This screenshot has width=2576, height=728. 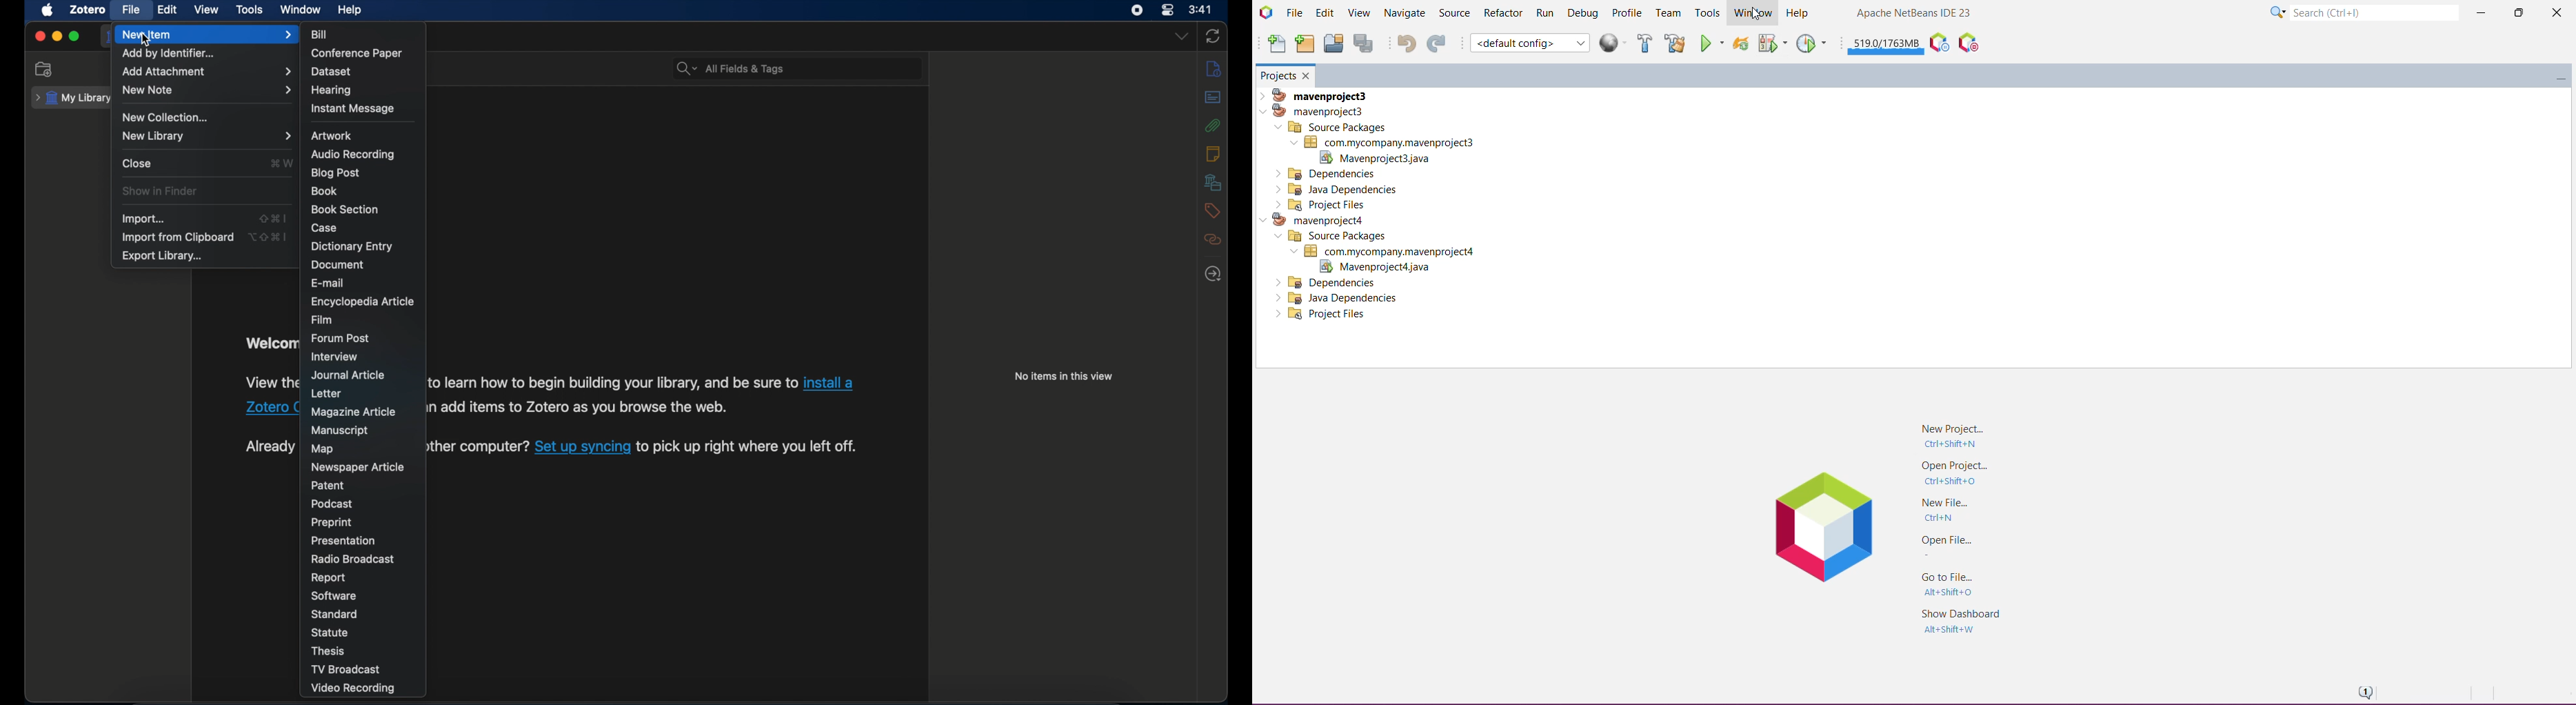 I want to click on report, so click(x=328, y=578).